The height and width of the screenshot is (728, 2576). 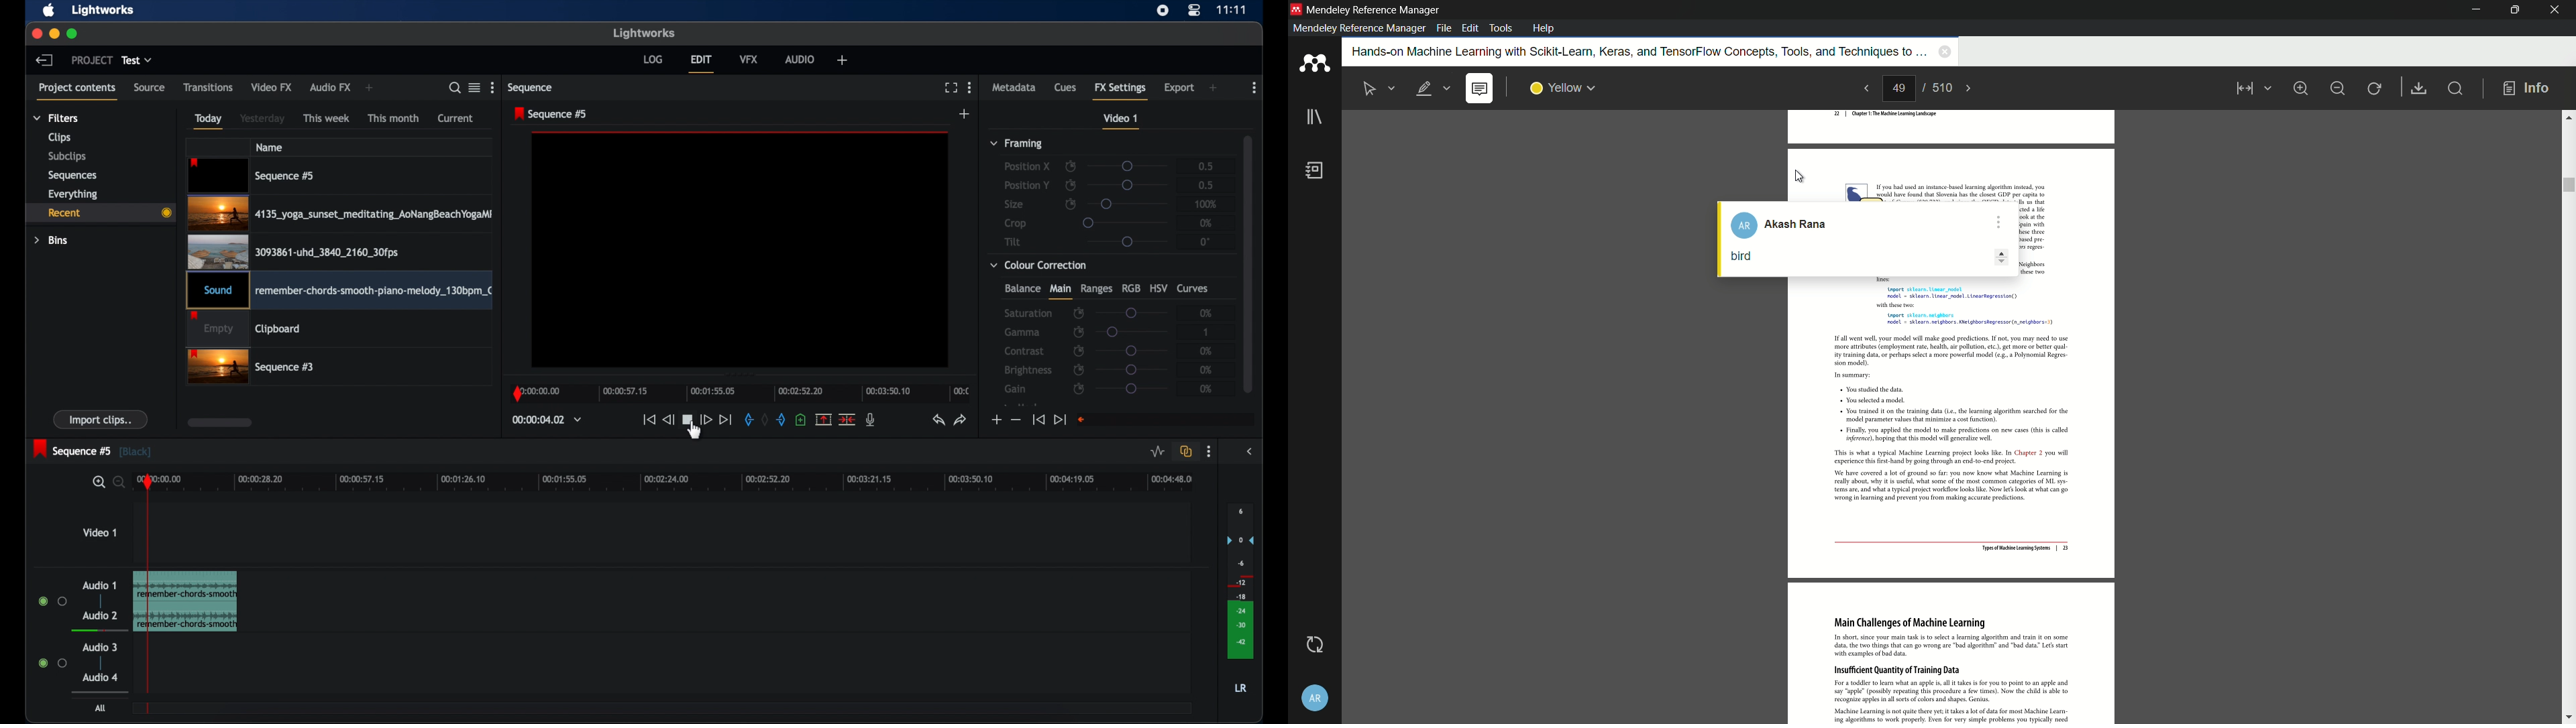 I want to click on LR, so click(x=1240, y=688).